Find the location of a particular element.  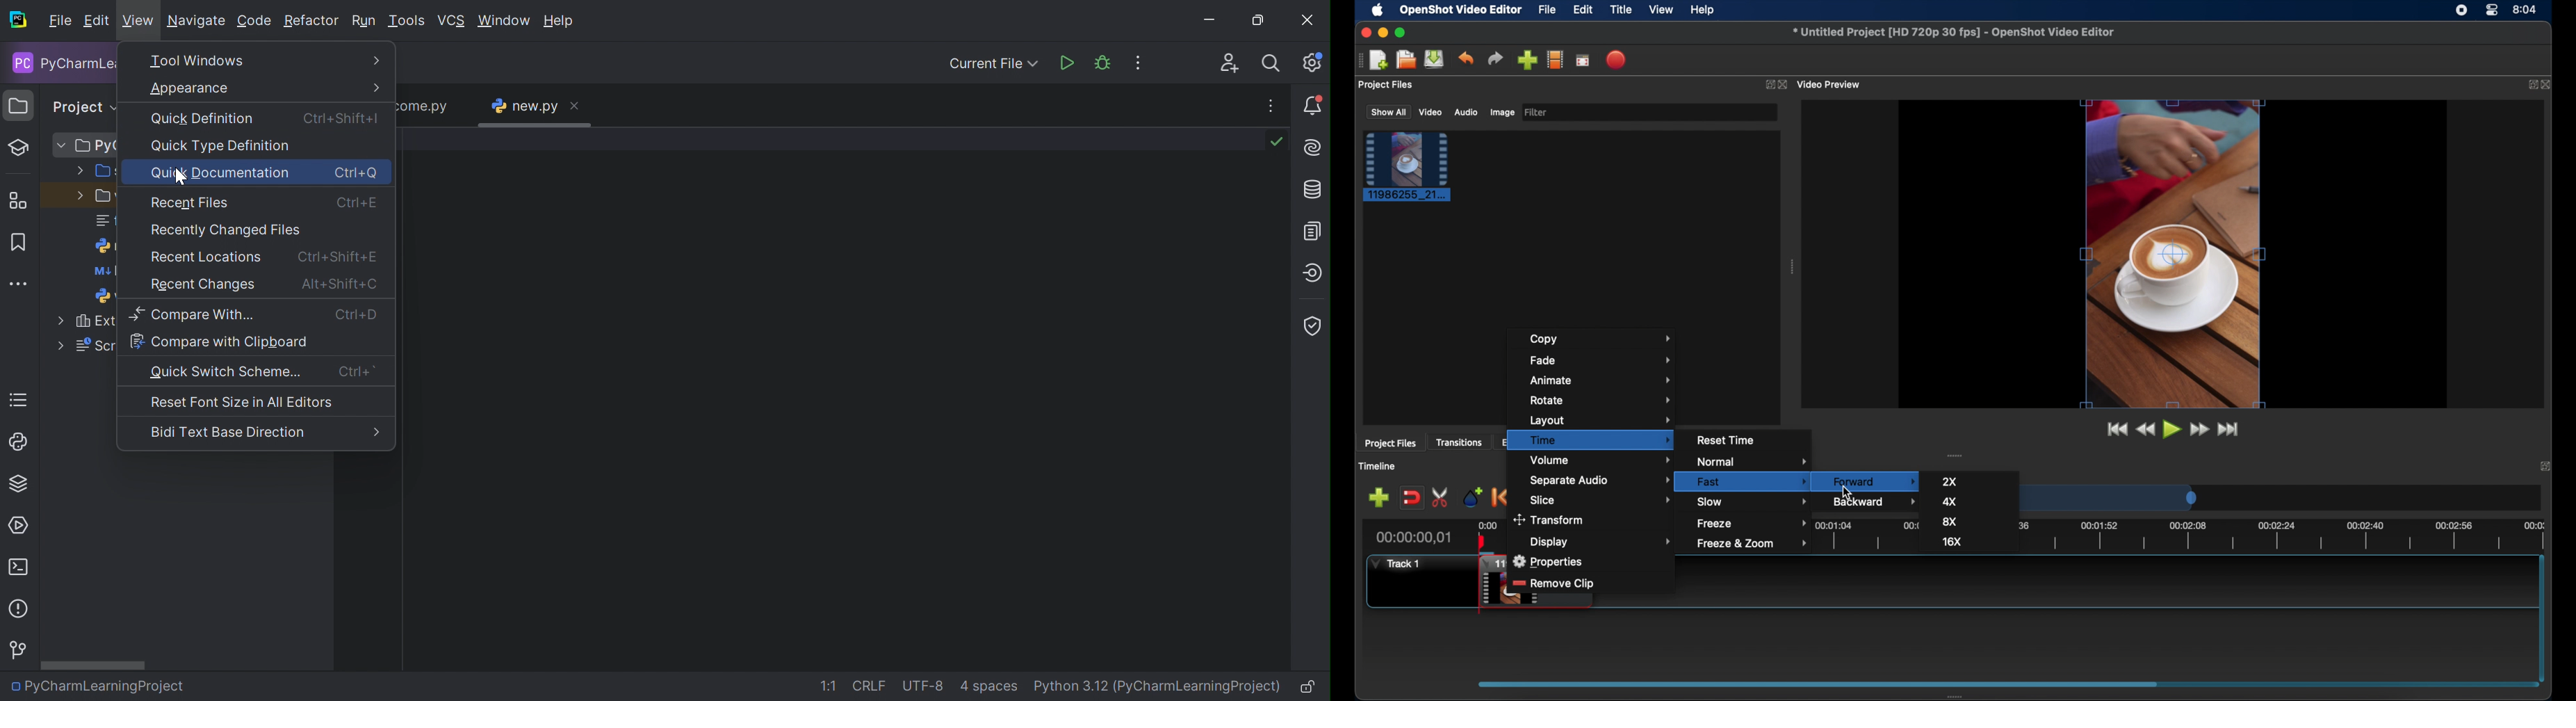

minimize is located at coordinates (1383, 32).